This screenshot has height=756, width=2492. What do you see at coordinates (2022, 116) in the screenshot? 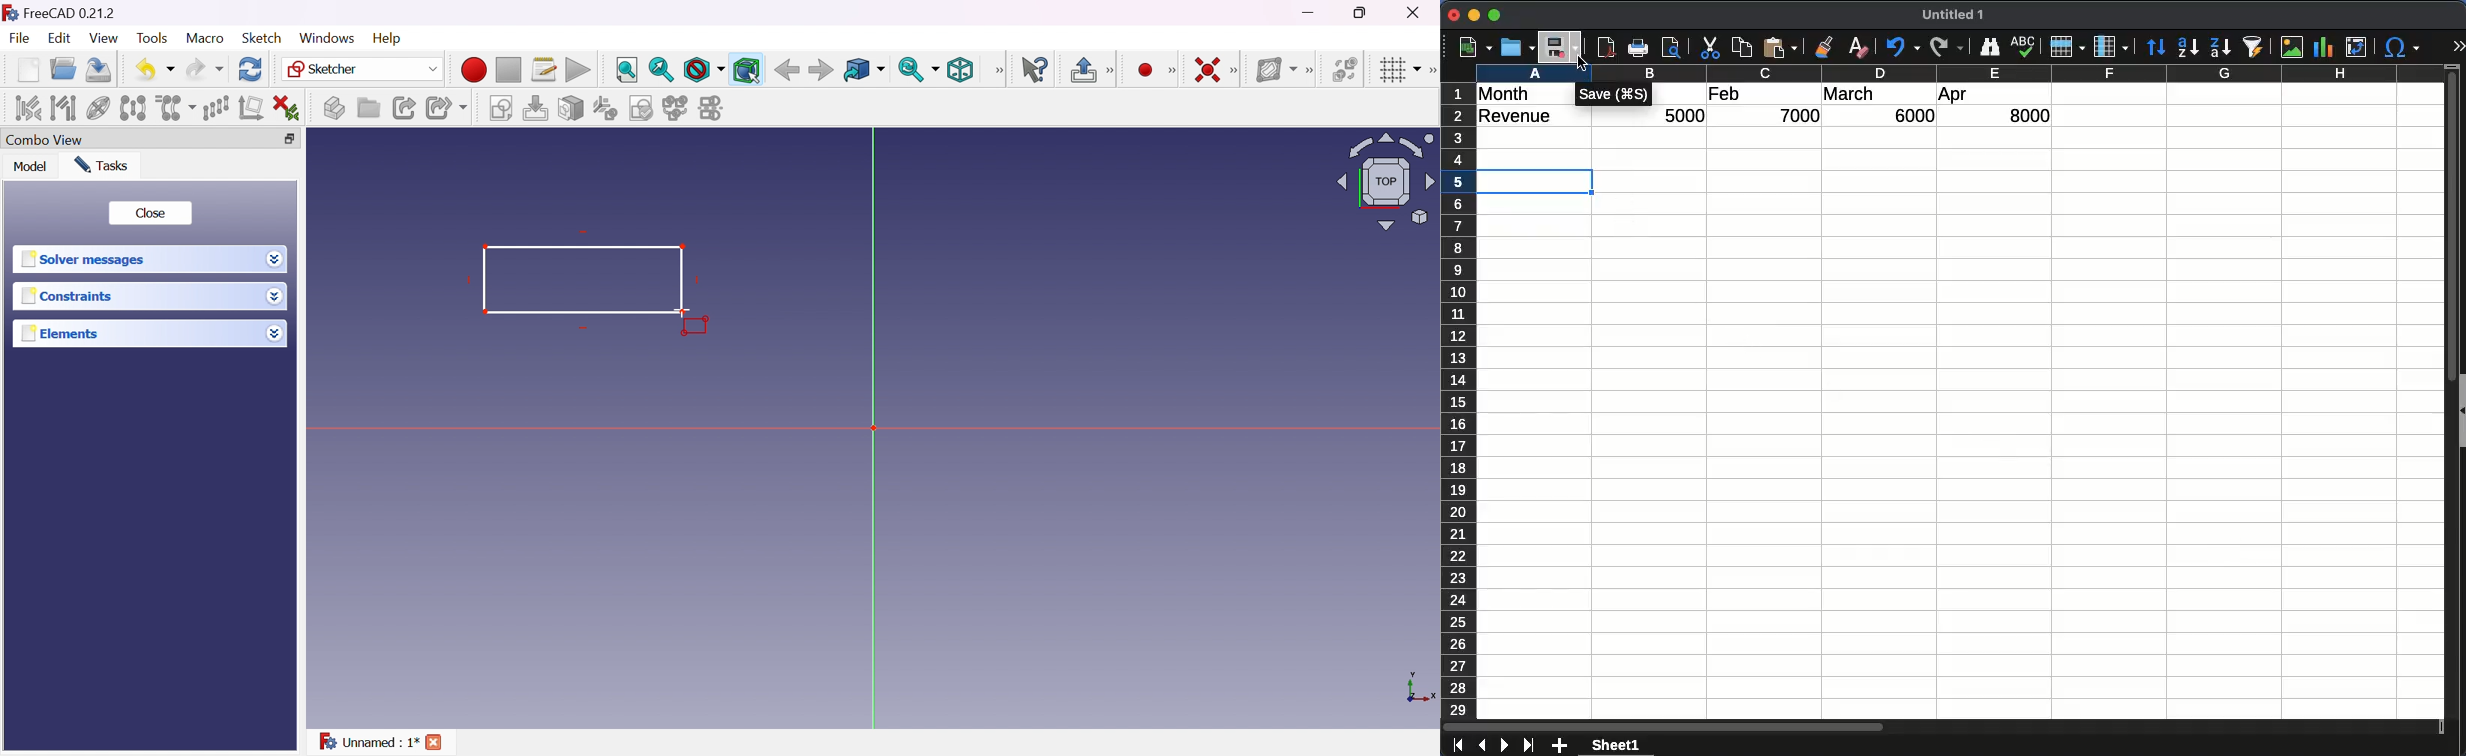
I see `8000` at bounding box center [2022, 116].